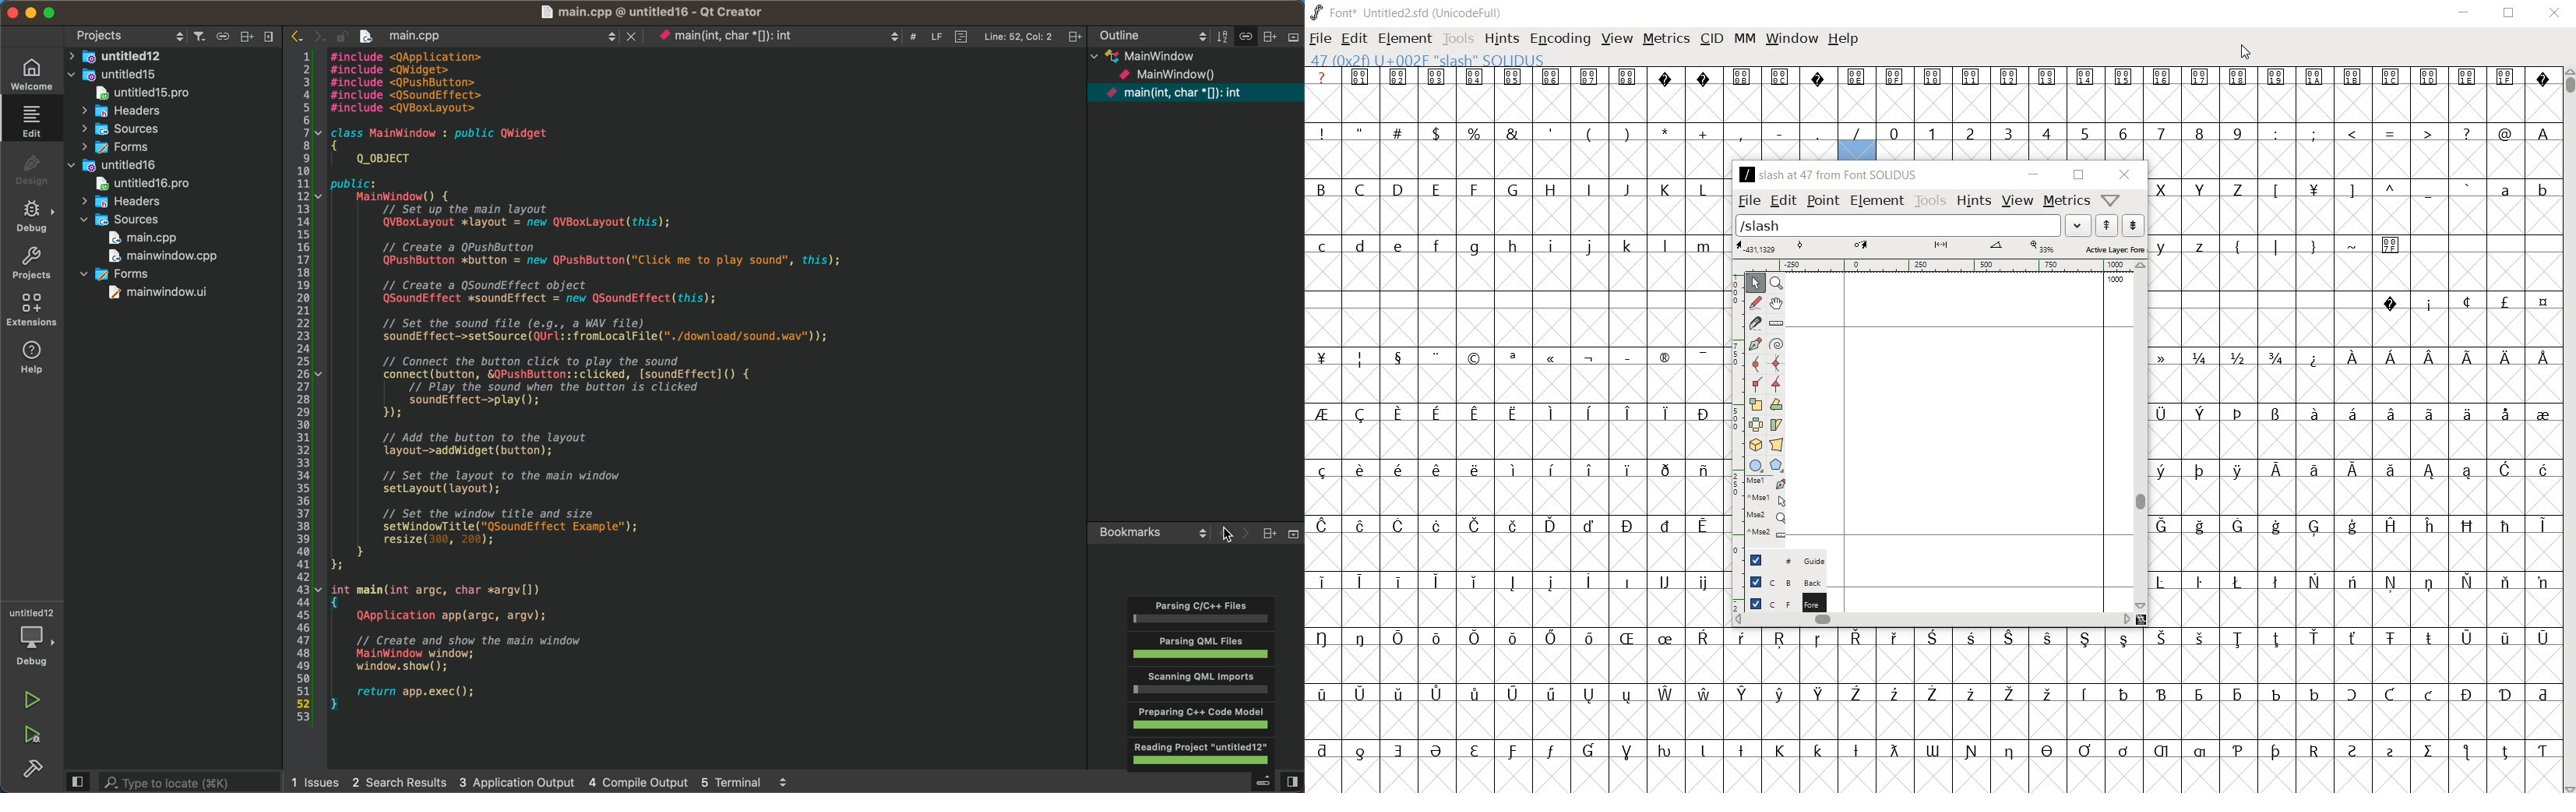 This screenshot has width=2576, height=812. Describe the element at coordinates (1930, 749) in the screenshot. I see `` at that location.